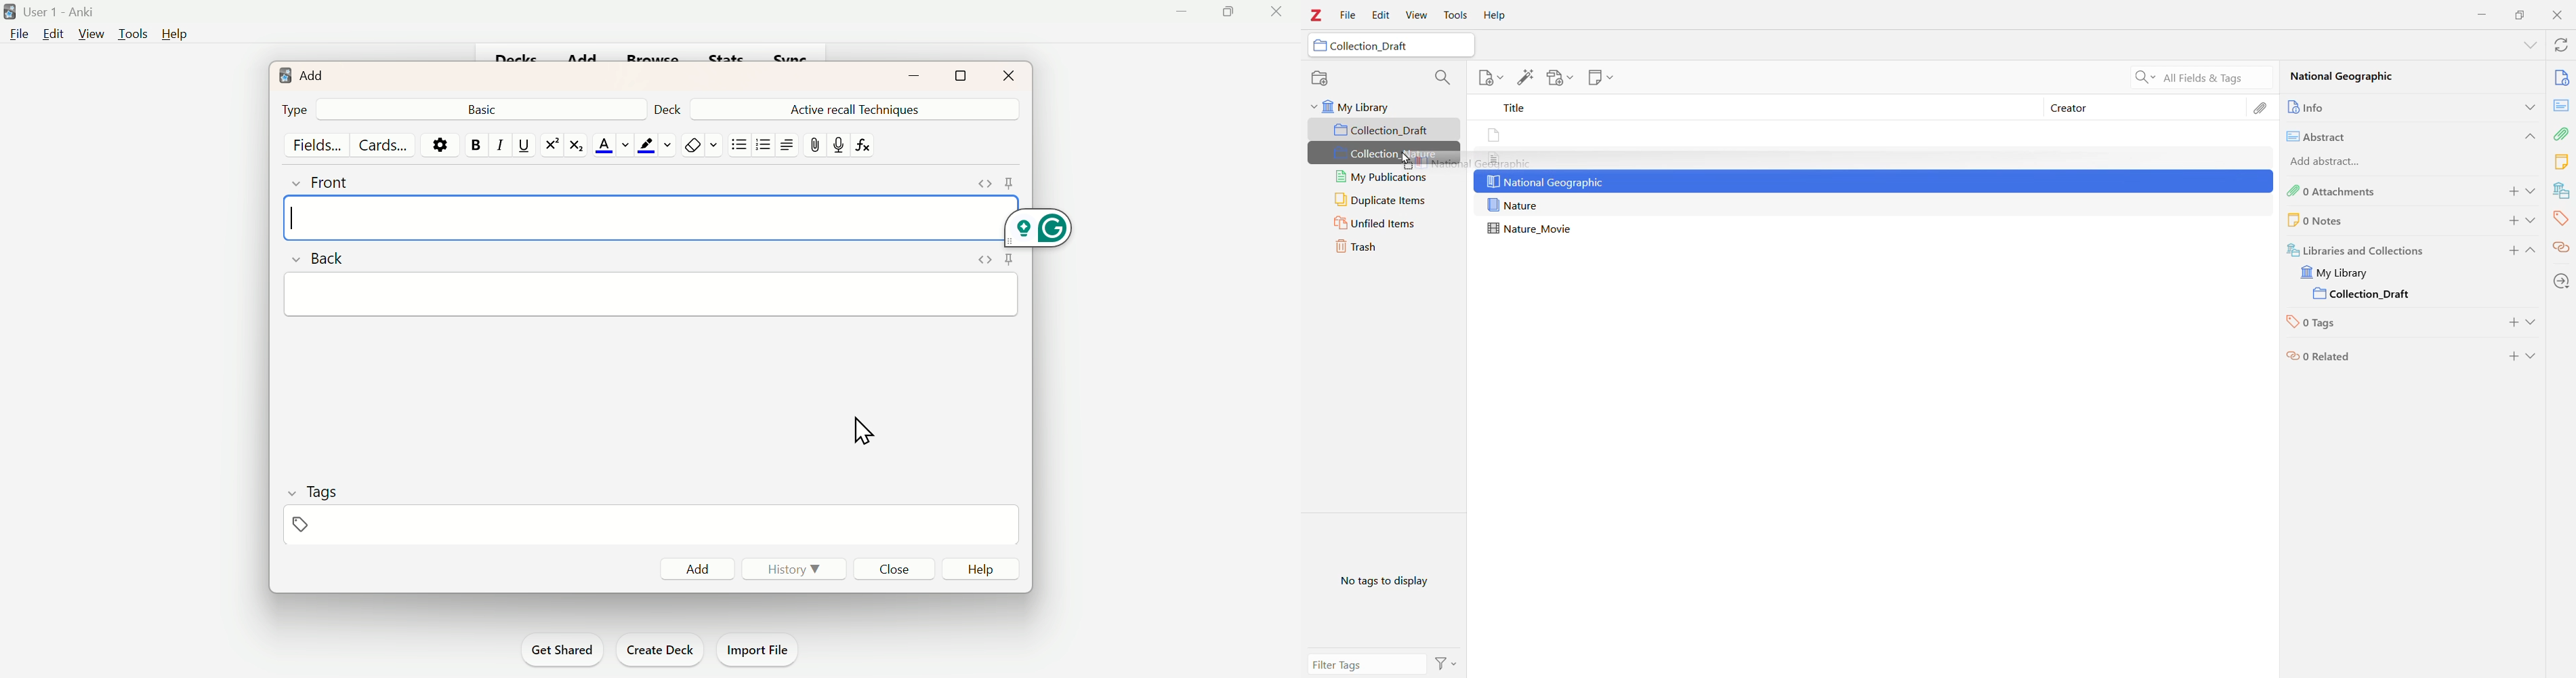  Describe the element at coordinates (2532, 221) in the screenshot. I see `Expand Section` at that location.